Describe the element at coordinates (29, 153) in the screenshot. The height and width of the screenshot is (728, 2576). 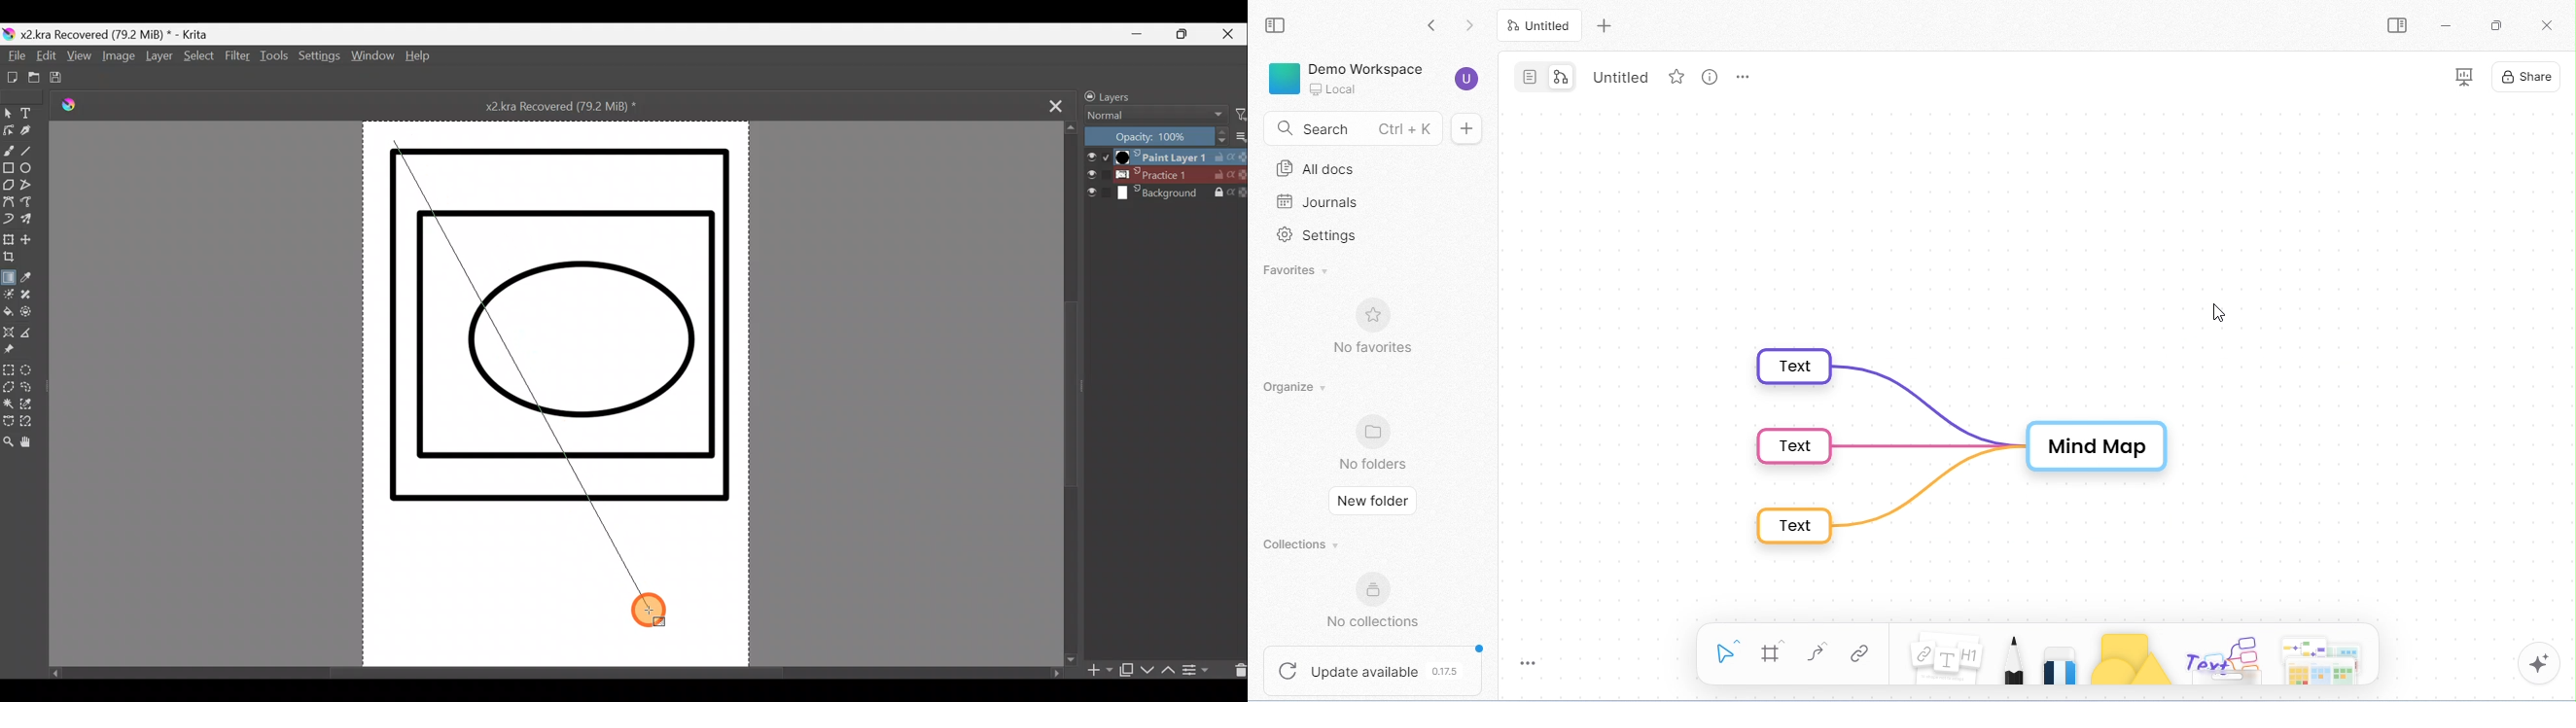
I see `Line tool` at that location.